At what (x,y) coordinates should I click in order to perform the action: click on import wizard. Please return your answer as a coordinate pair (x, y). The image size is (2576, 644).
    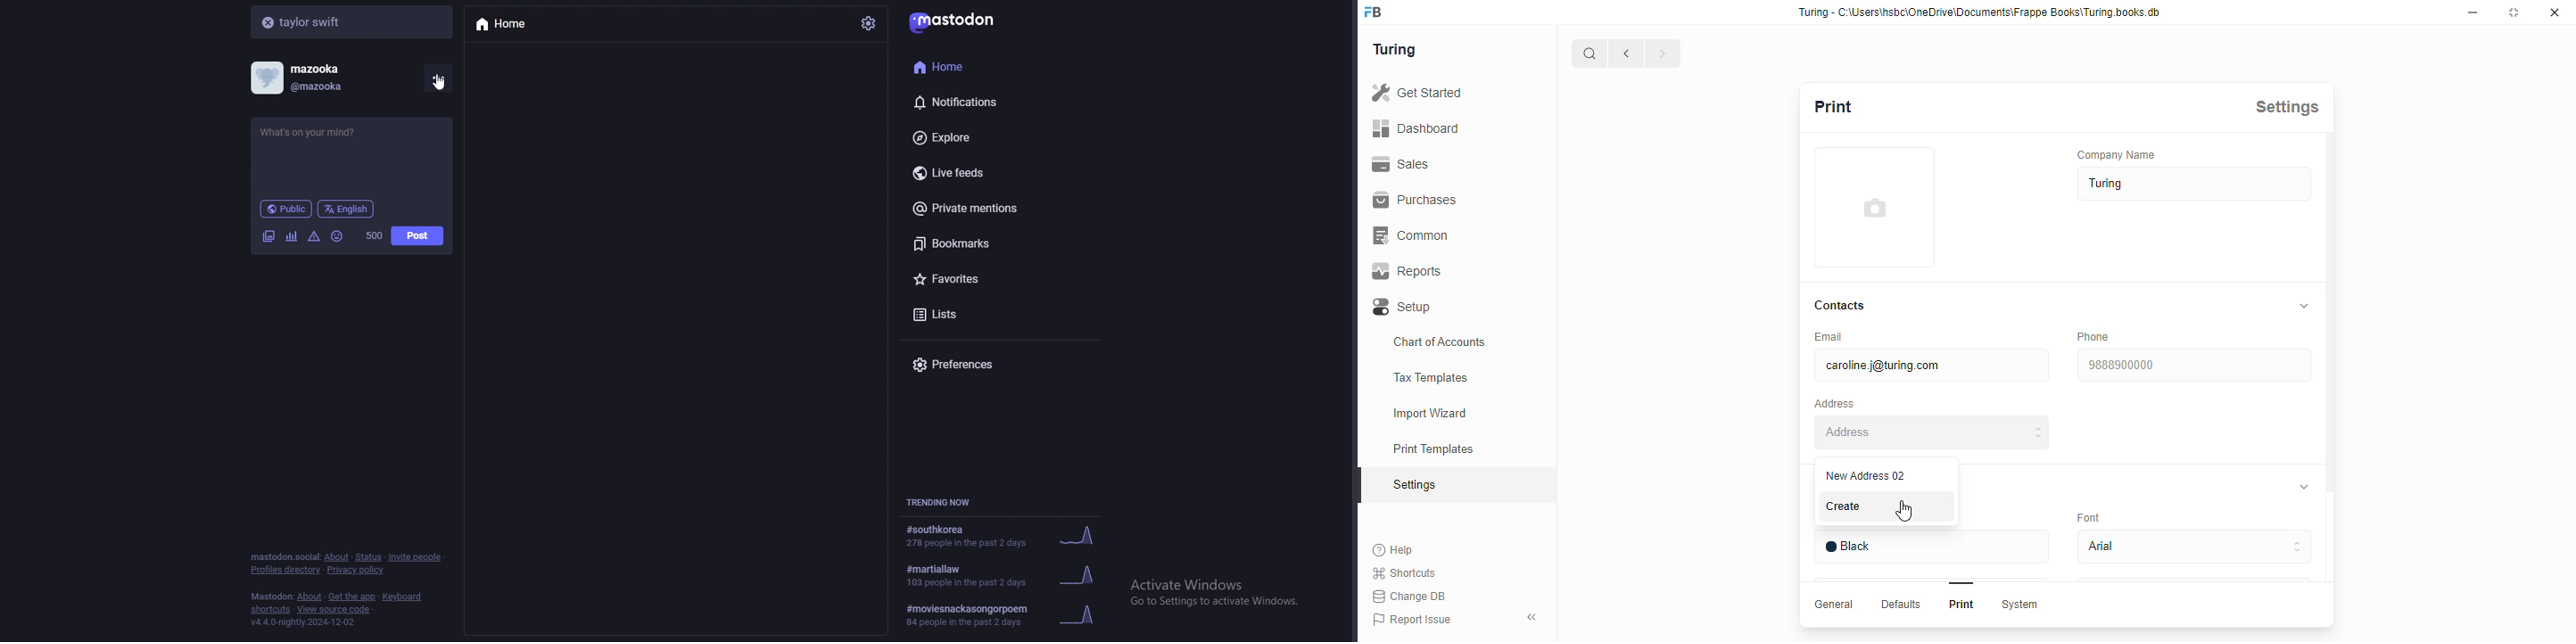
    Looking at the image, I should click on (1431, 414).